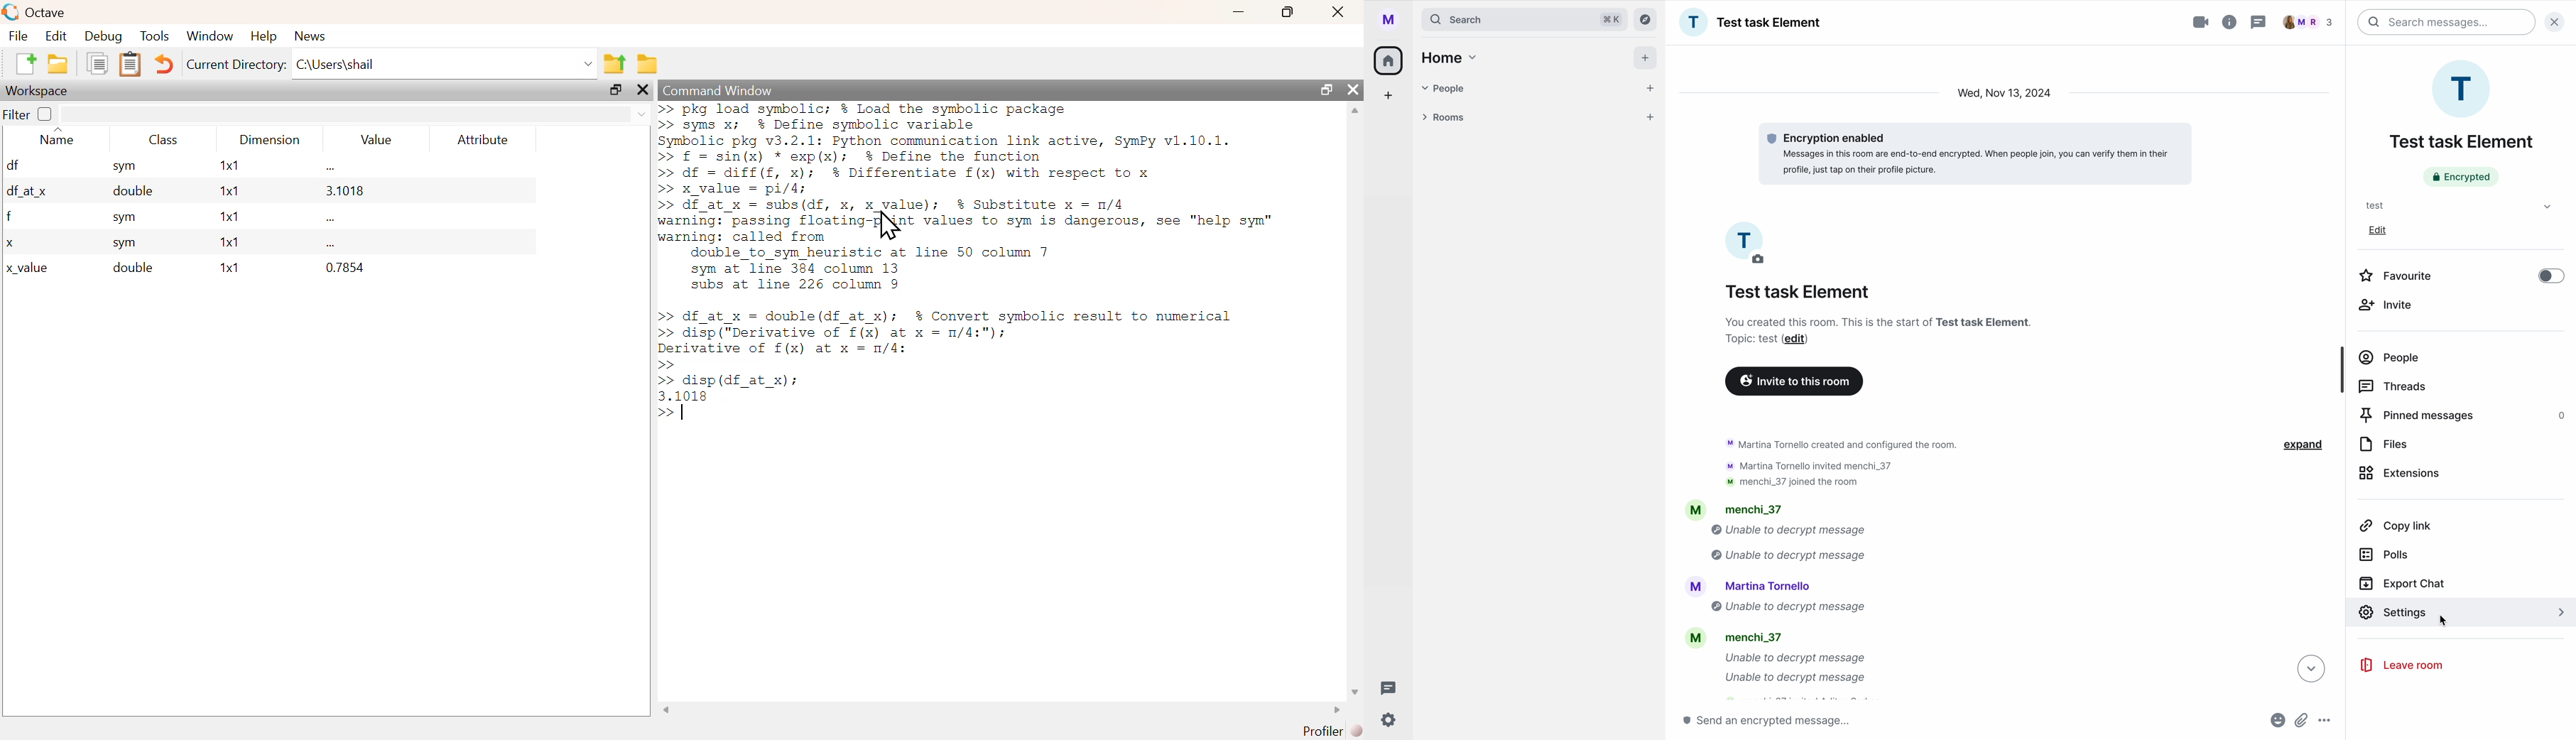 The height and width of the screenshot is (756, 2576). I want to click on threads, so click(2259, 22).